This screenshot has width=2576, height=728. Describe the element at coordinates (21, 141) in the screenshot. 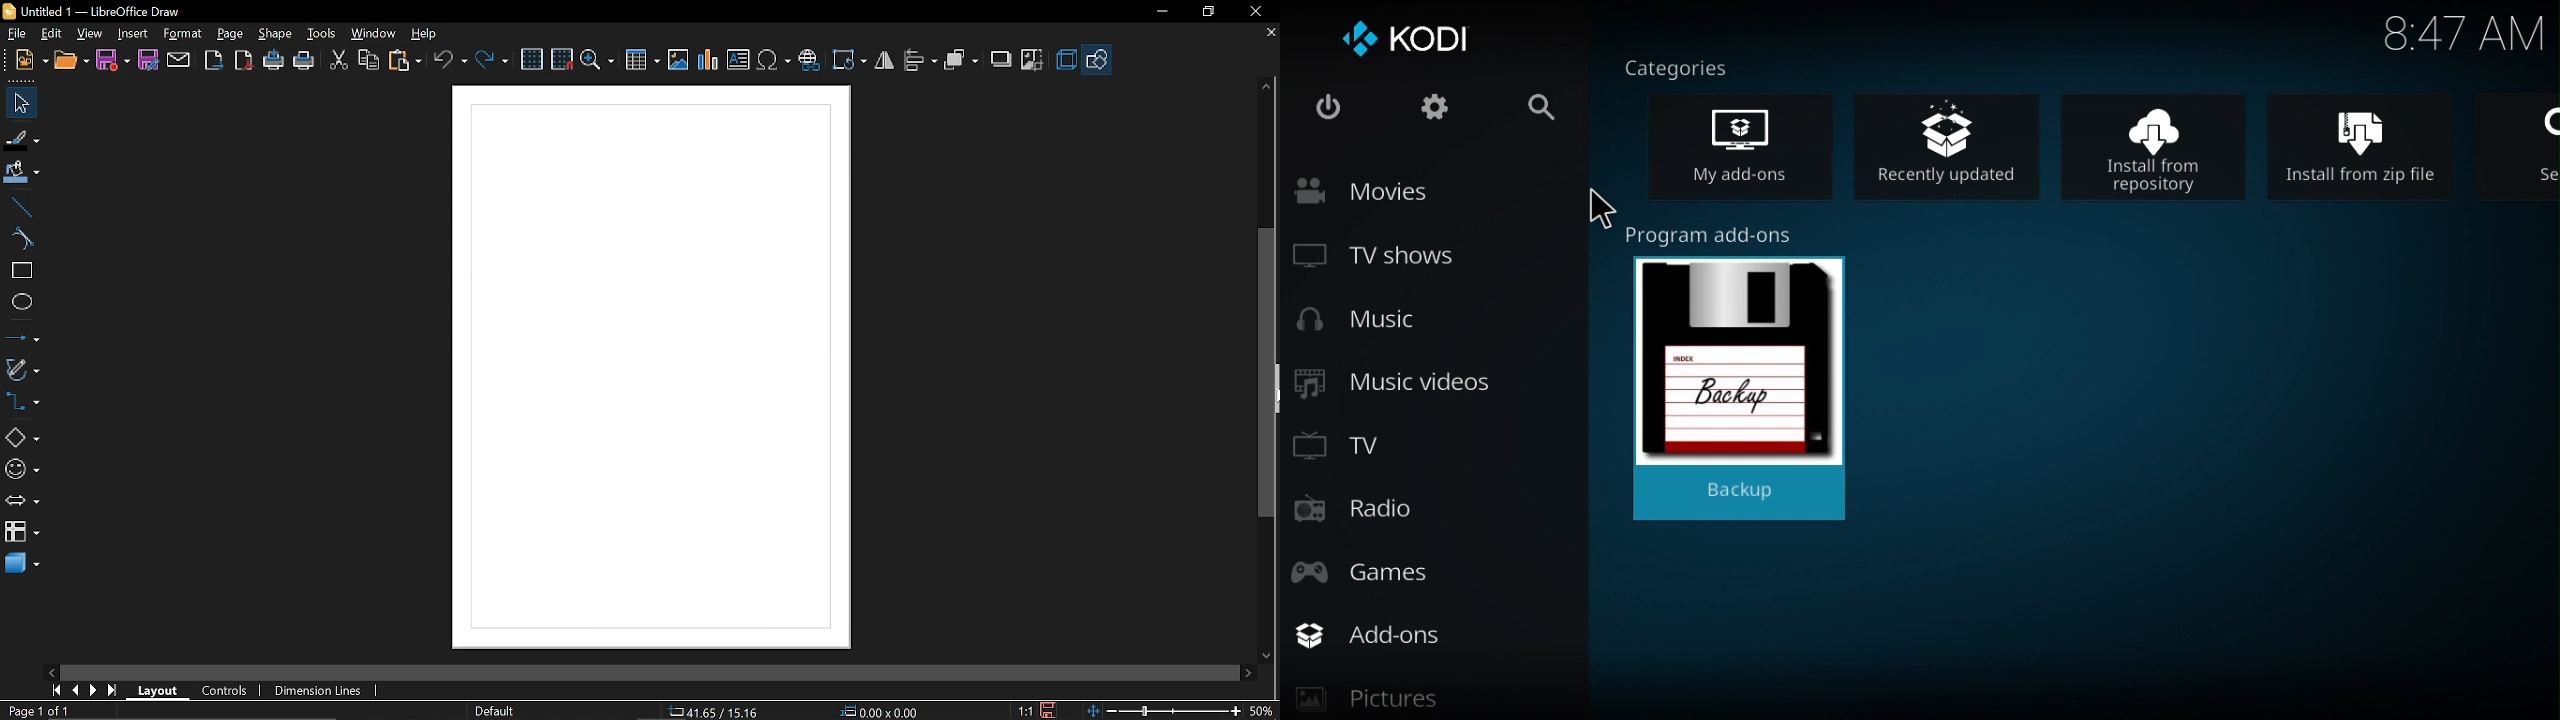

I see `fill line` at that location.